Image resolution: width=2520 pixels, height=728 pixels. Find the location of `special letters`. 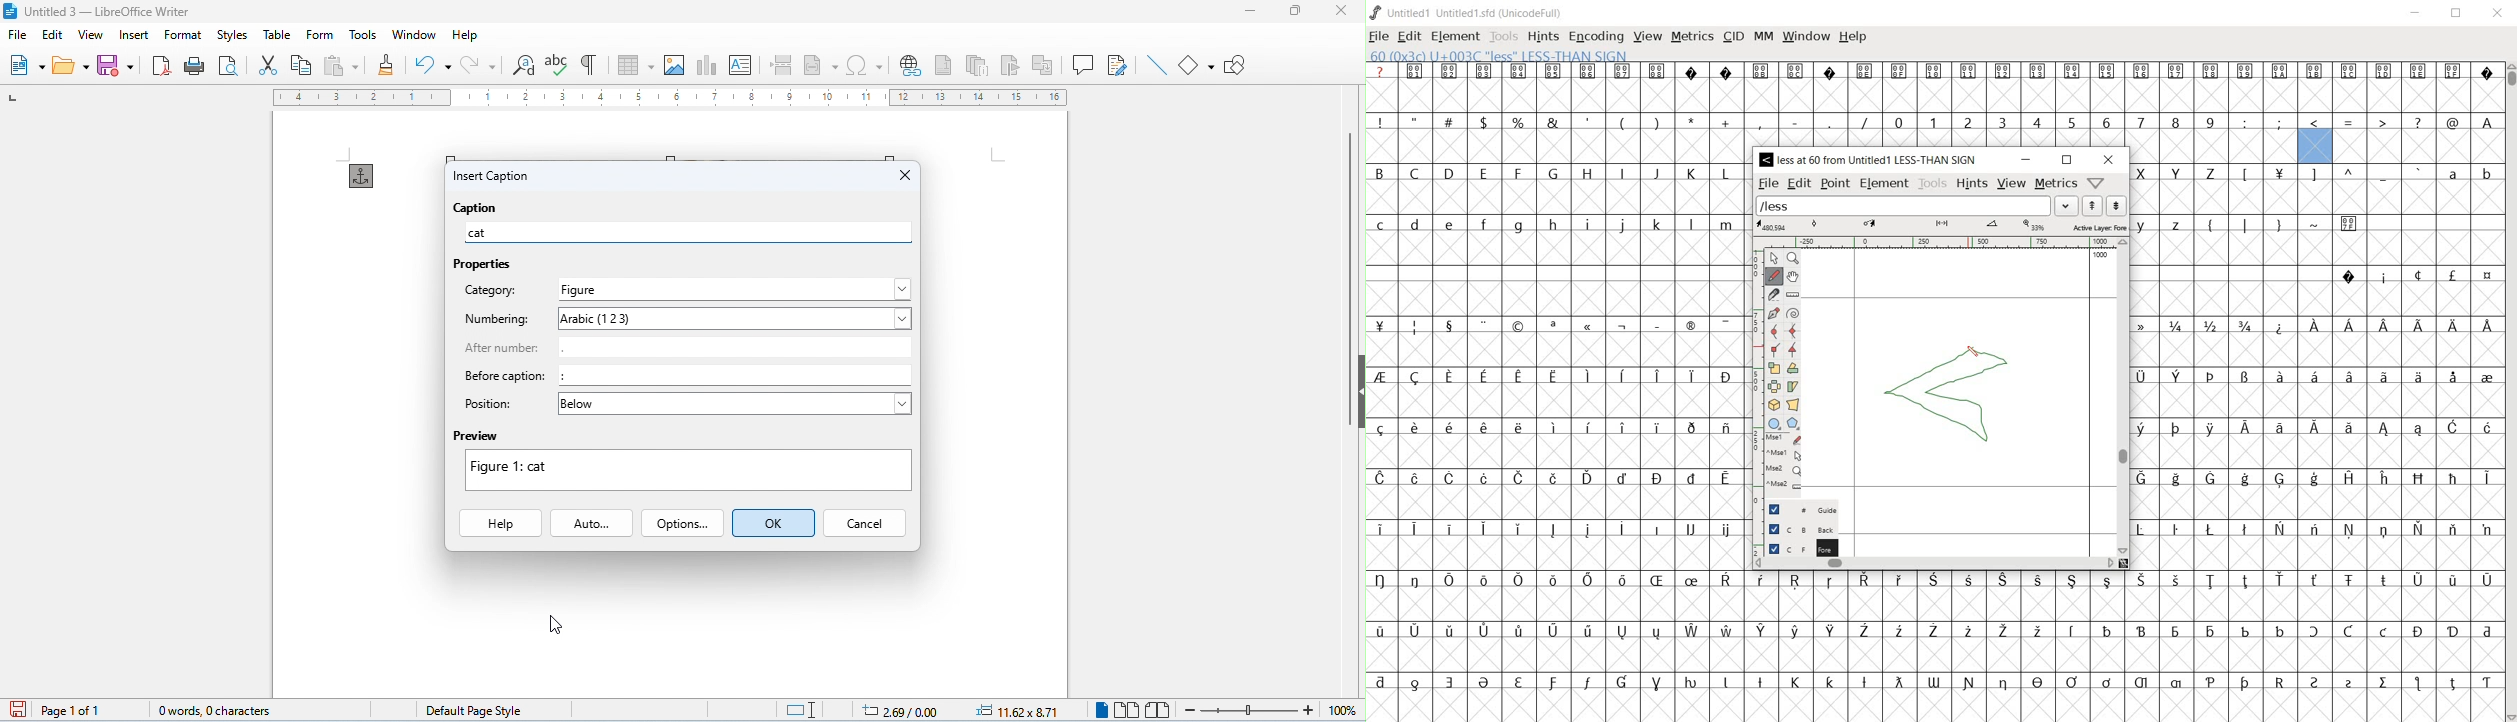

special letters is located at coordinates (1939, 629).